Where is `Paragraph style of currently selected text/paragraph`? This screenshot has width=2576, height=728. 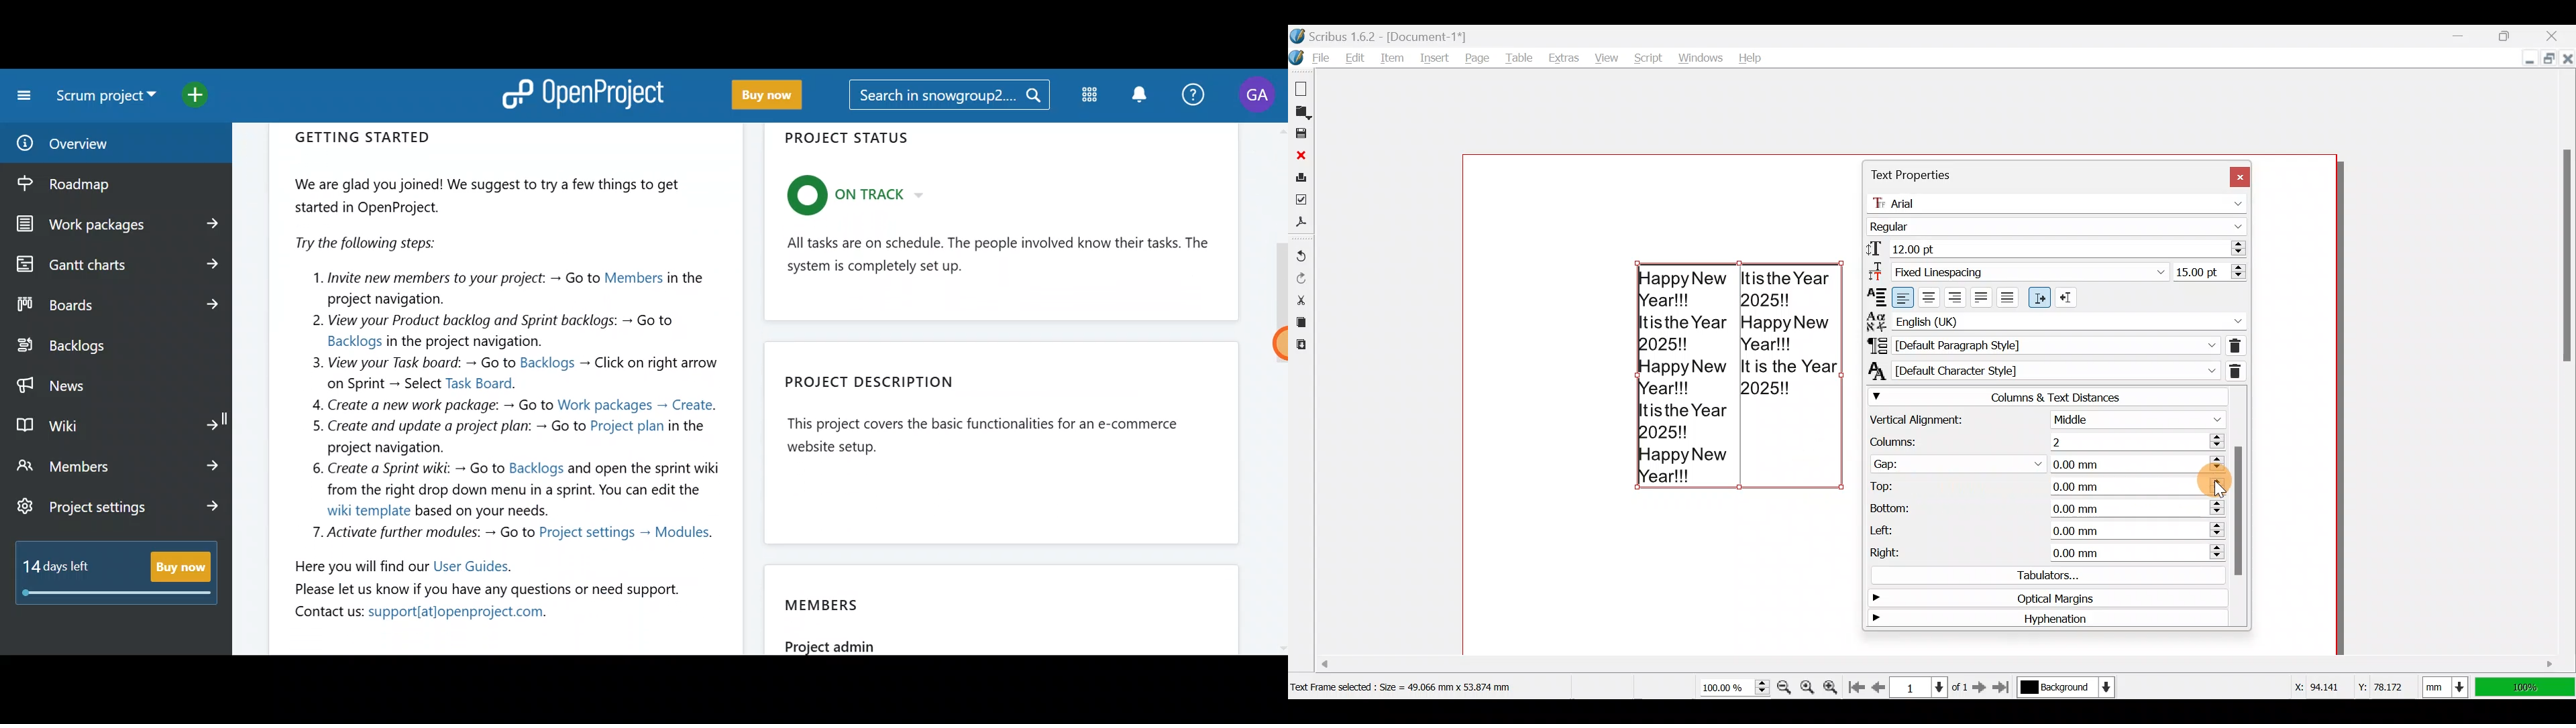 Paragraph style of currently selected text/paragraph is located at coordinates (2040, 345).